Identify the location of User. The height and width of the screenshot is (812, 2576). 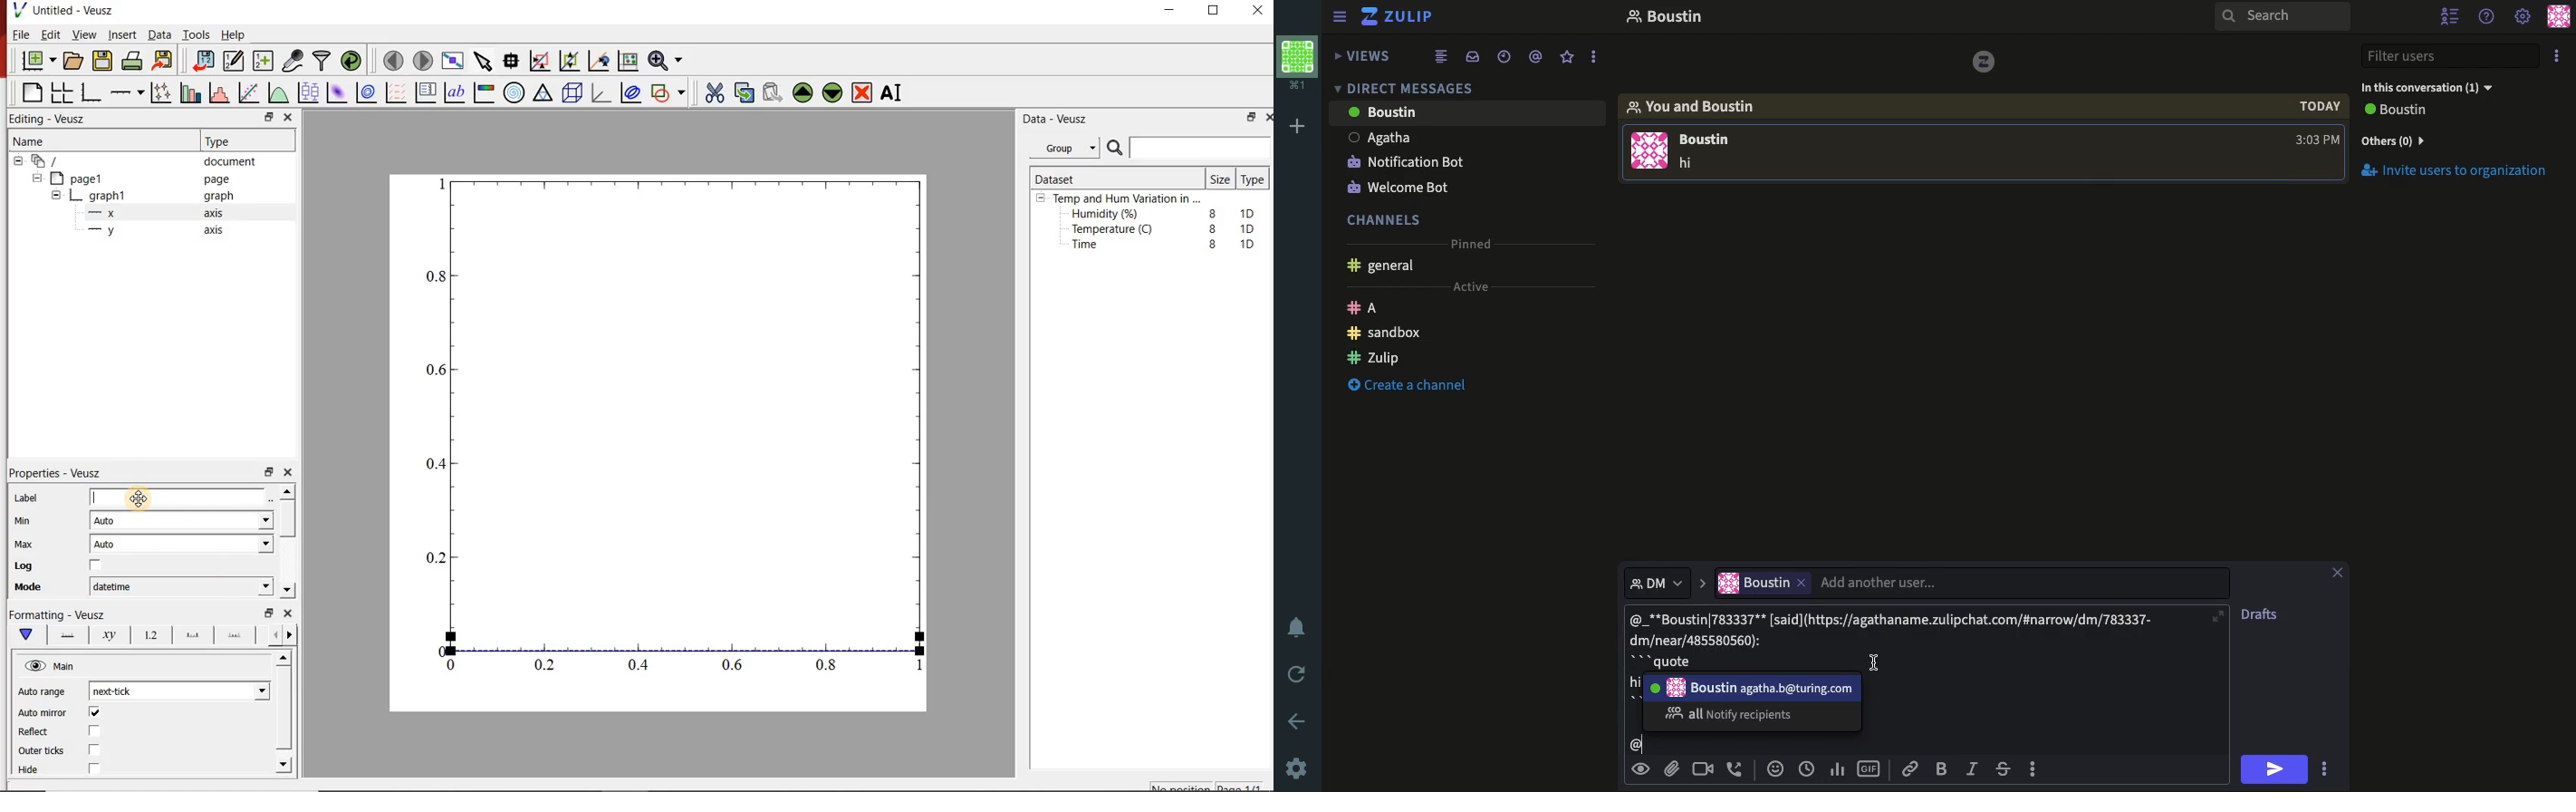
(1754, 686).